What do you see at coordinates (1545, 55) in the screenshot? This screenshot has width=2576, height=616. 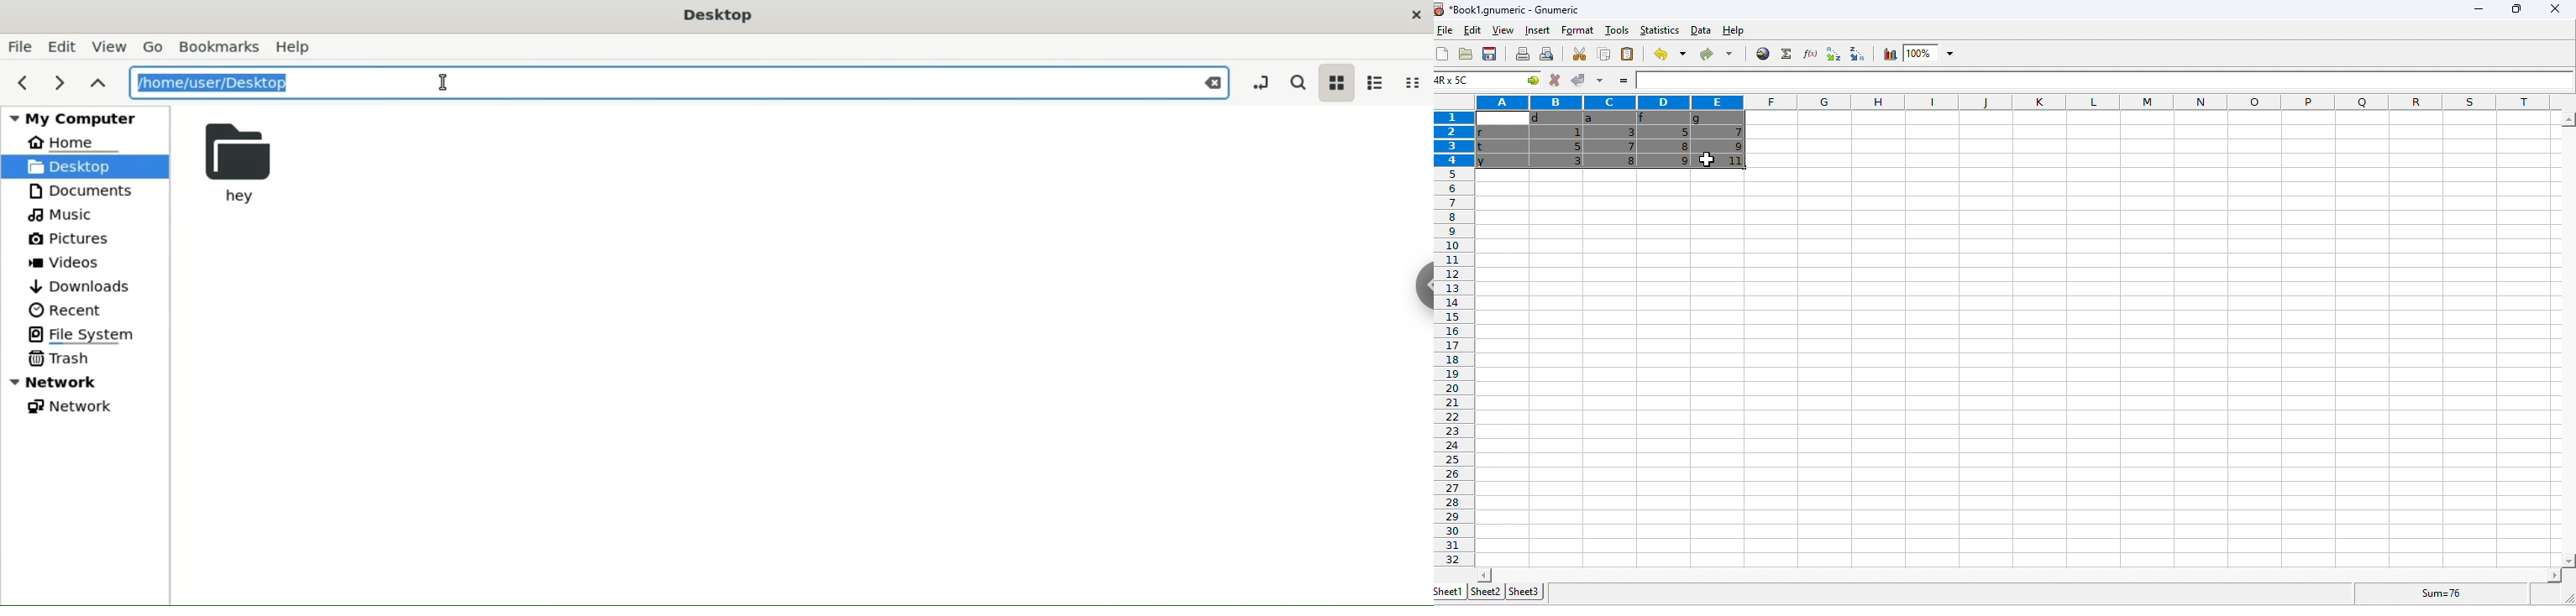 I see `print preview` at bounding box center [1545, 55].